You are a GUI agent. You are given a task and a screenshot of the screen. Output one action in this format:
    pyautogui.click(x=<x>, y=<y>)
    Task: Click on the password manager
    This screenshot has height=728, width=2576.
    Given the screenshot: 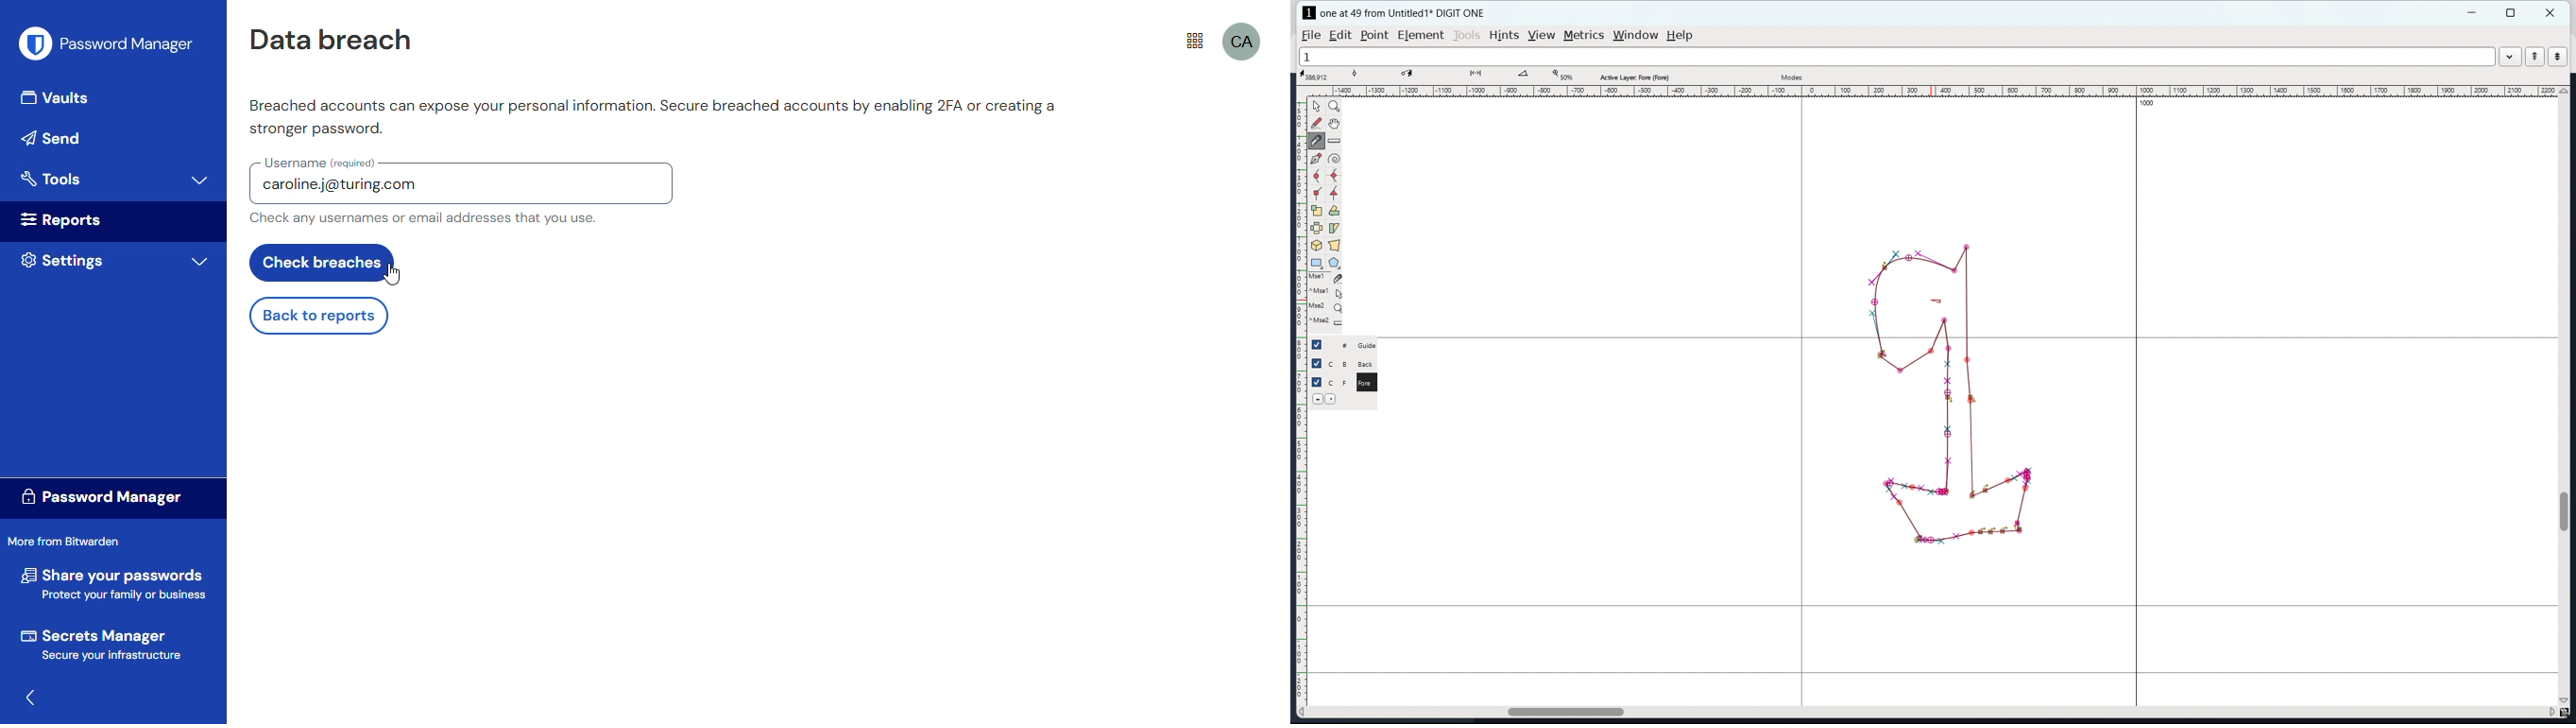 What is the action you would take?
    pyautogui.click(x=99, y=496)
    